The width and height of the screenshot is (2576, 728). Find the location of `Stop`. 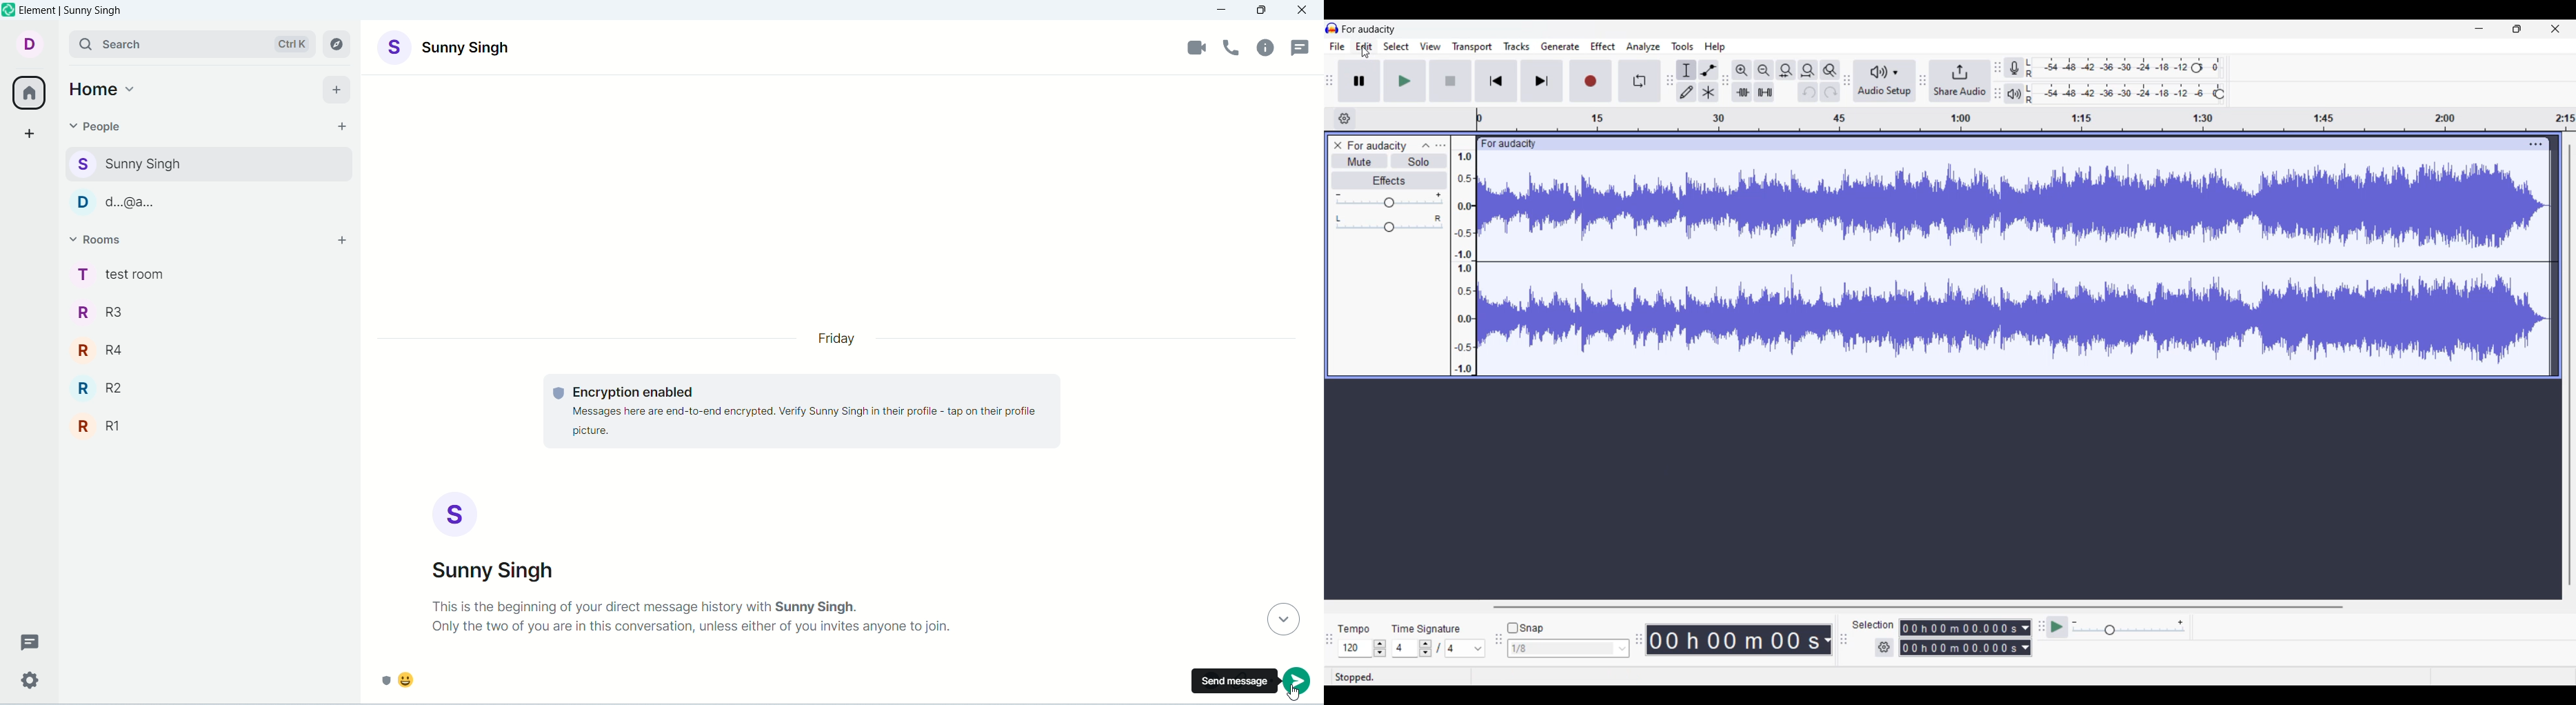

Stop is located at coordinates (1450, 81).